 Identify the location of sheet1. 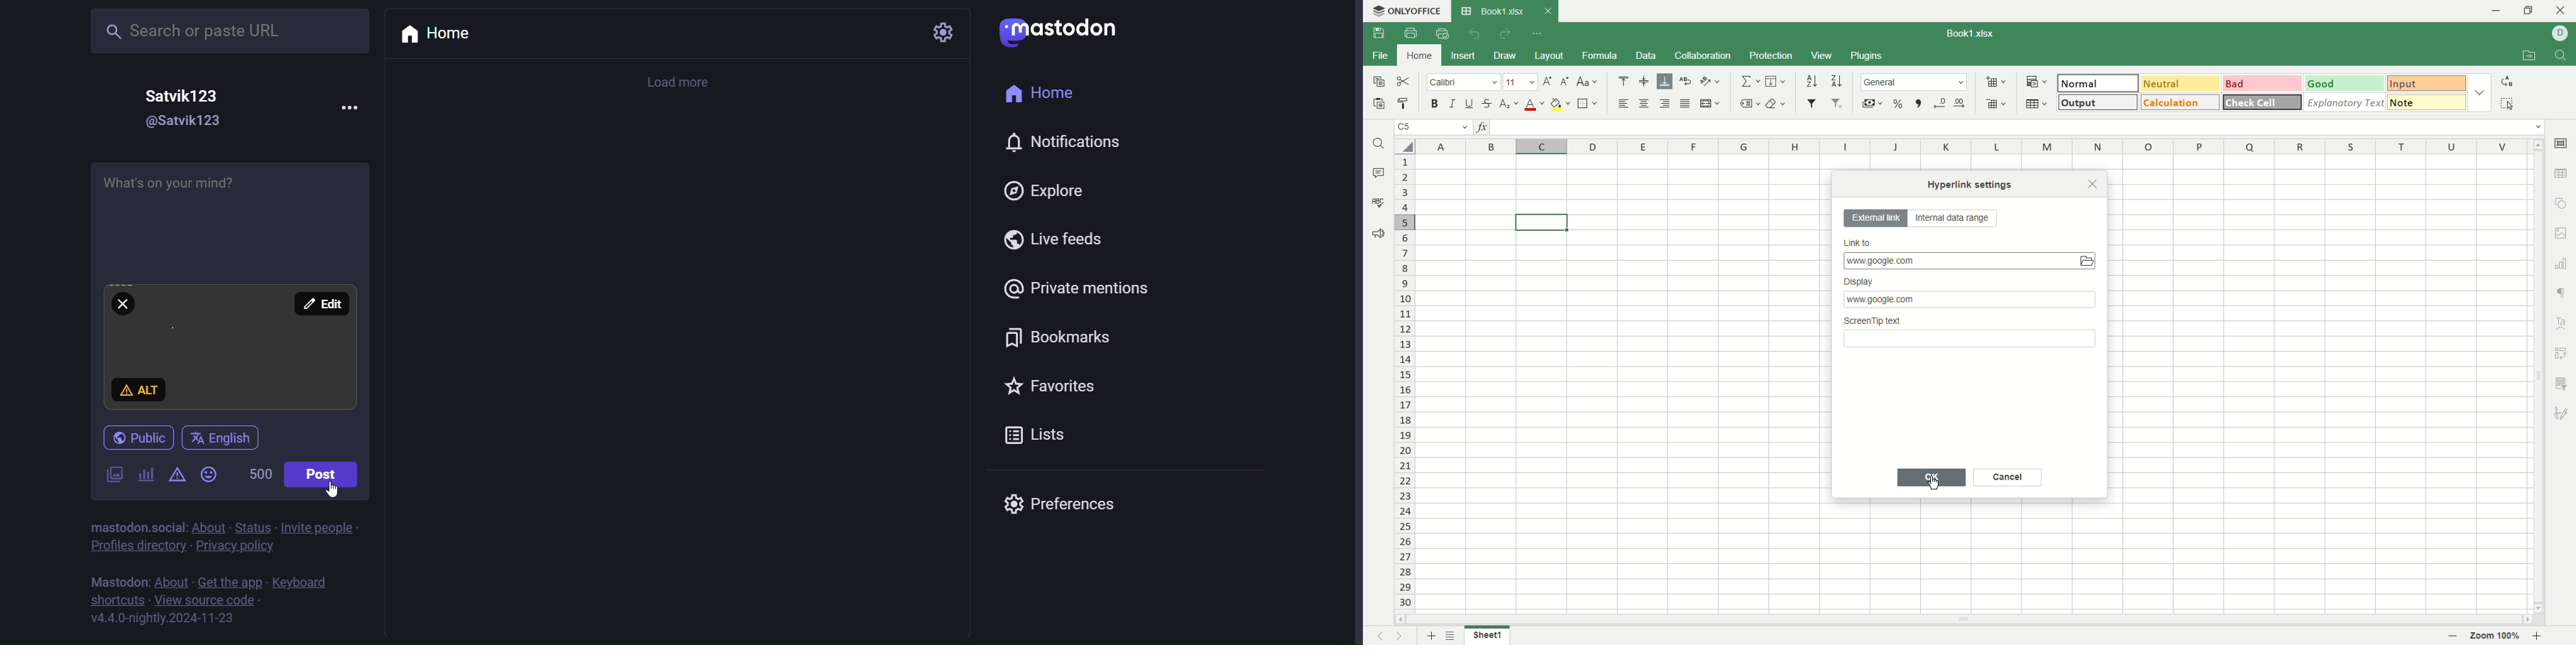
(1489, 637).